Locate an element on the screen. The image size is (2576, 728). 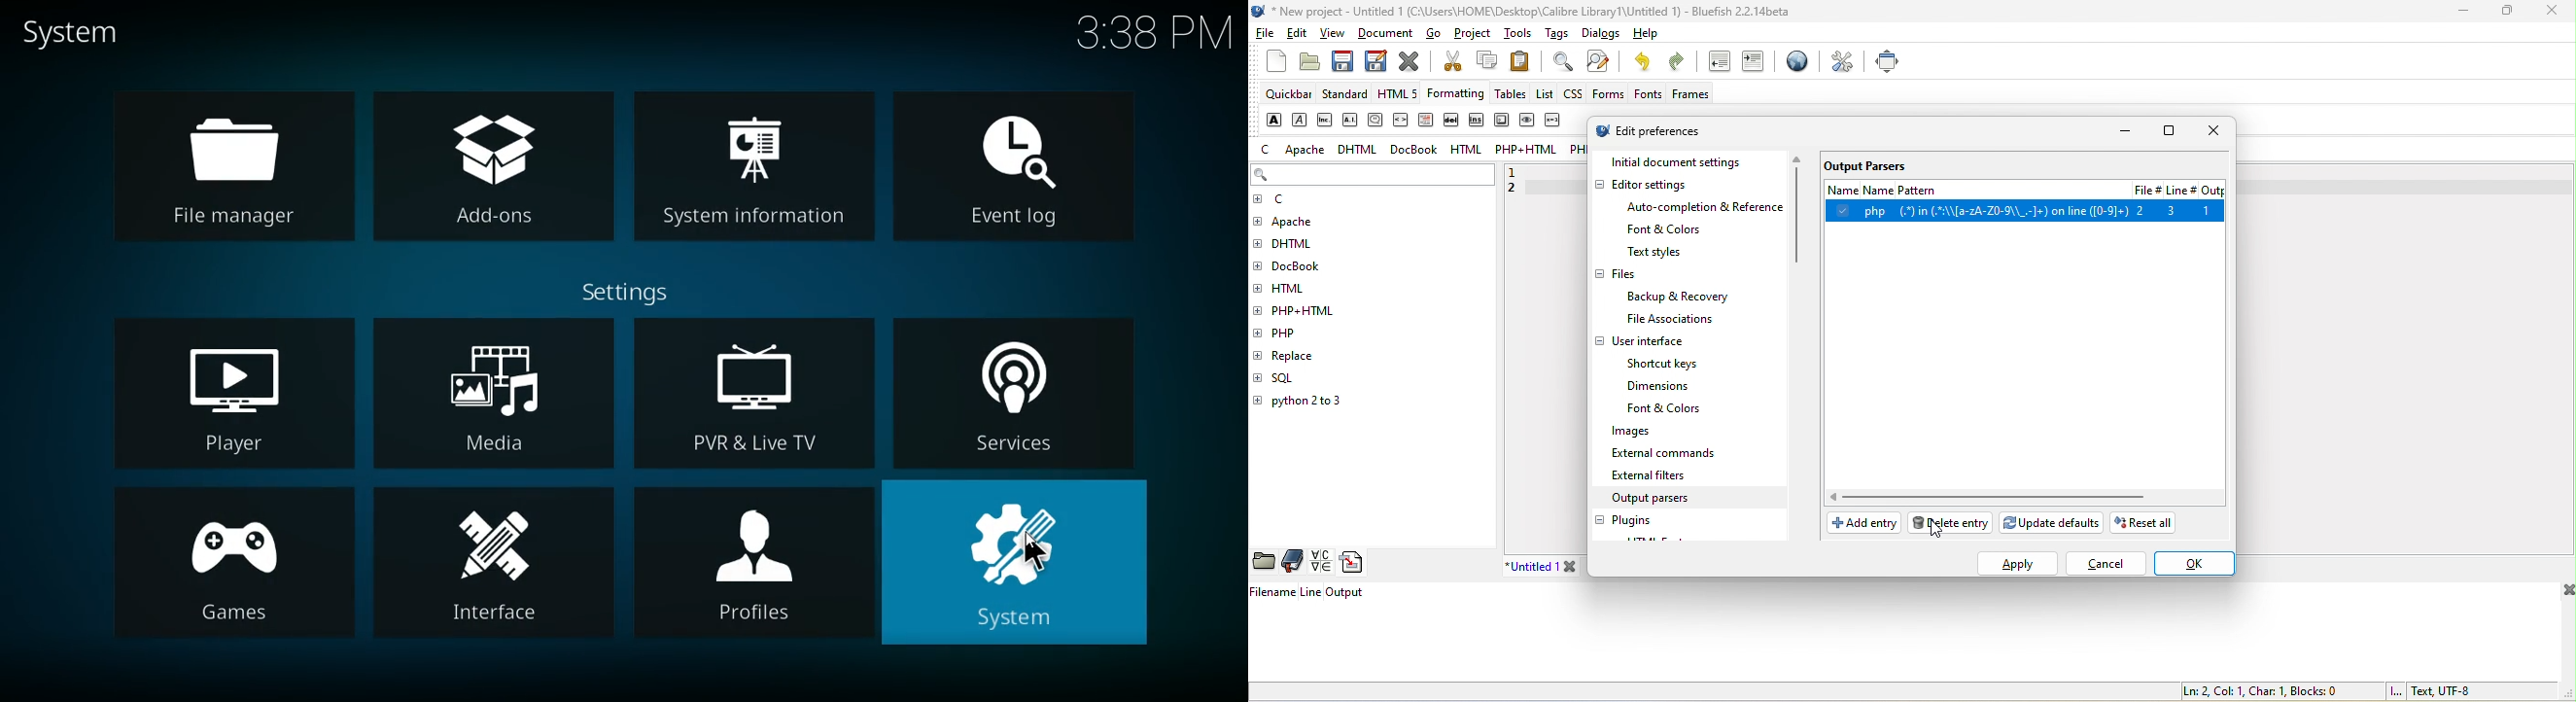
interface  is located at coordinates (493, 569).